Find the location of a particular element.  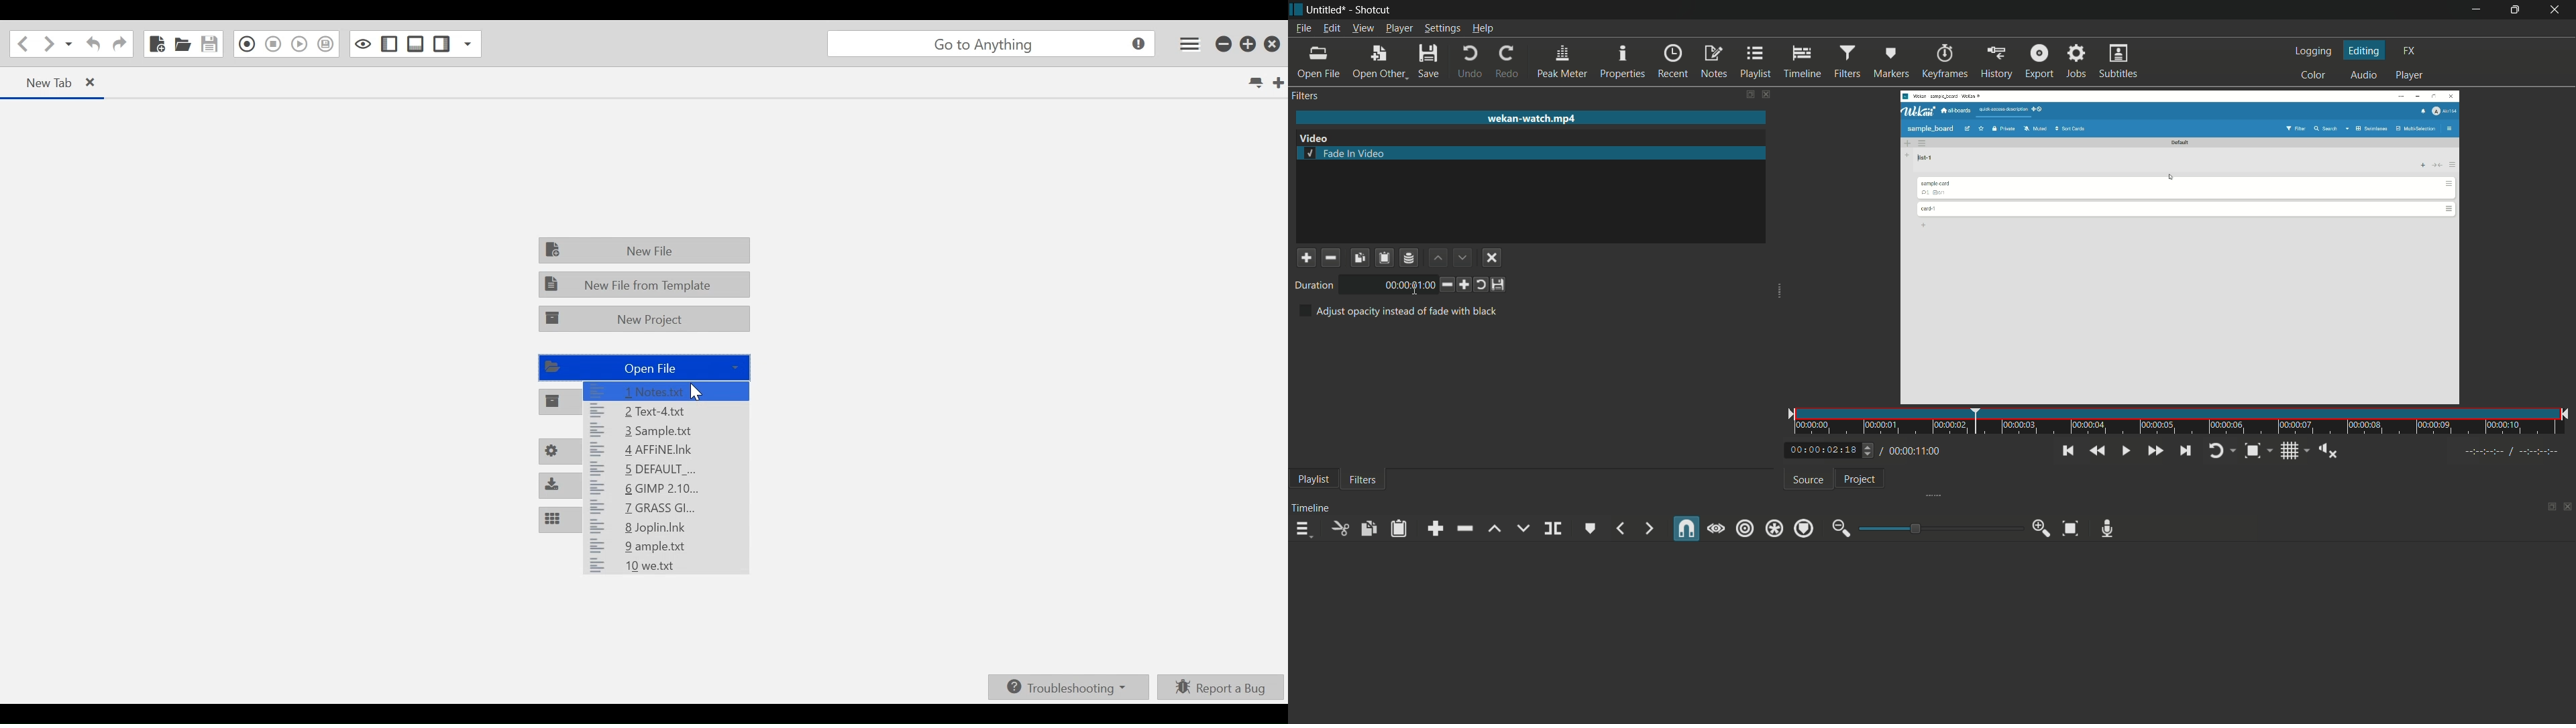

3 Sample:txt is located at coordinates (662, 429).